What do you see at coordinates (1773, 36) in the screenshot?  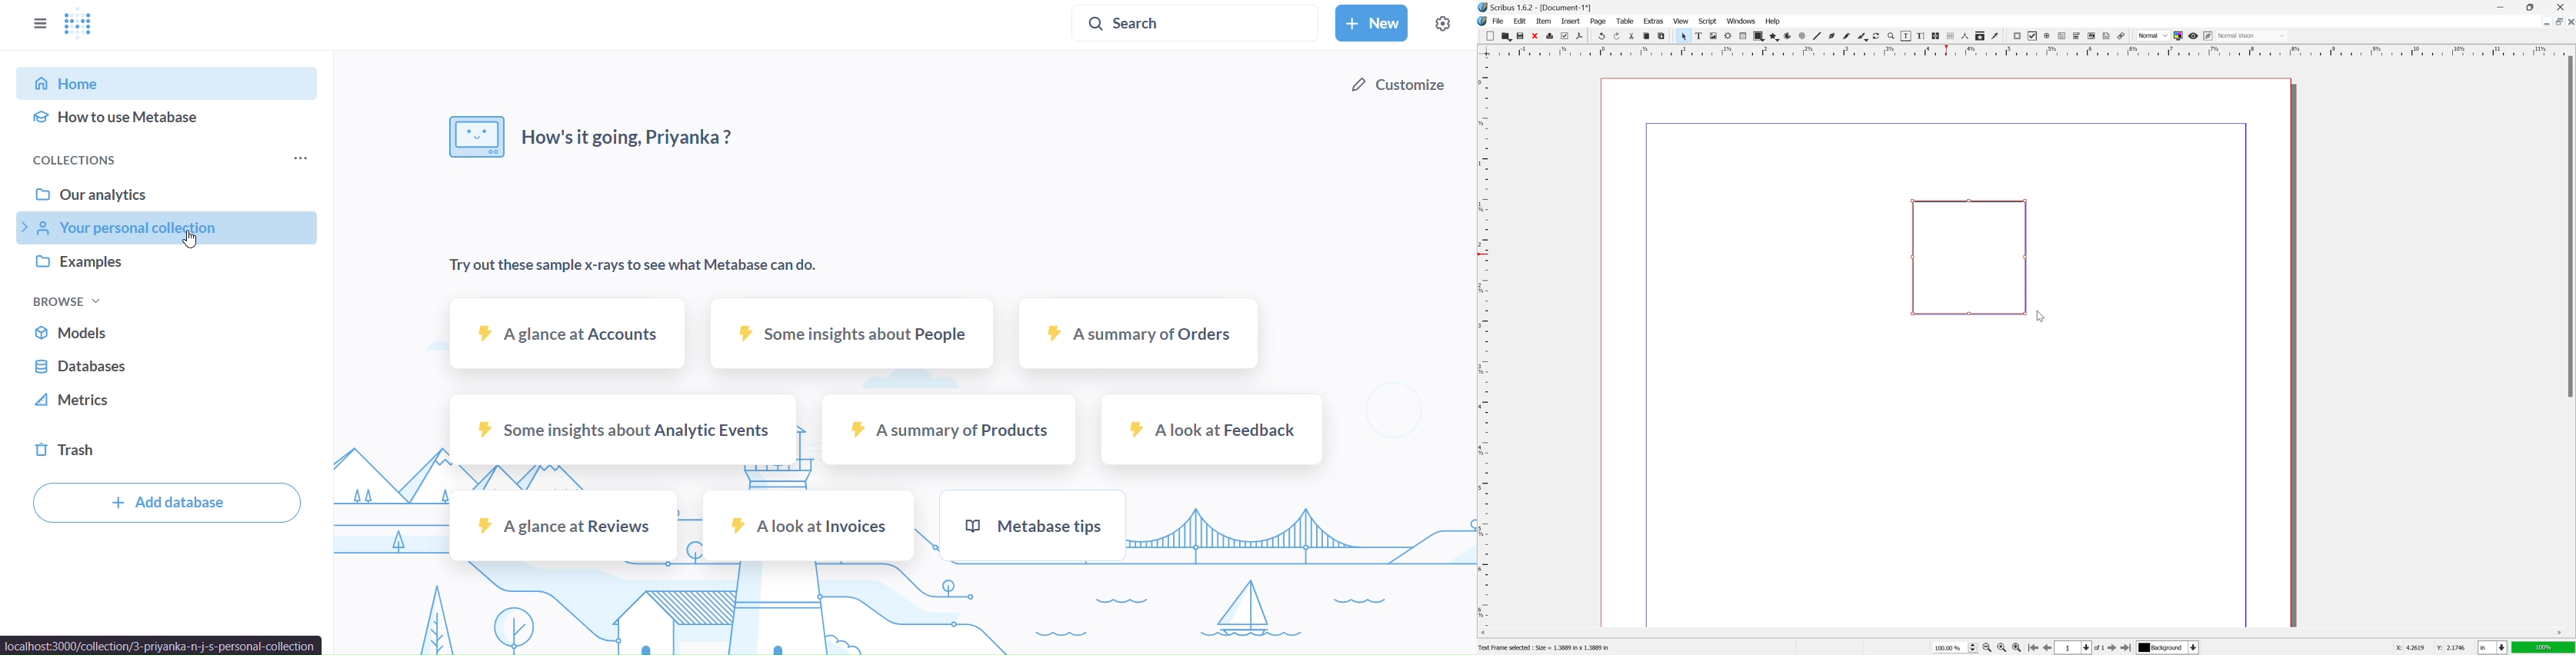 I see `polygon` at bounding box center [1773, 36].